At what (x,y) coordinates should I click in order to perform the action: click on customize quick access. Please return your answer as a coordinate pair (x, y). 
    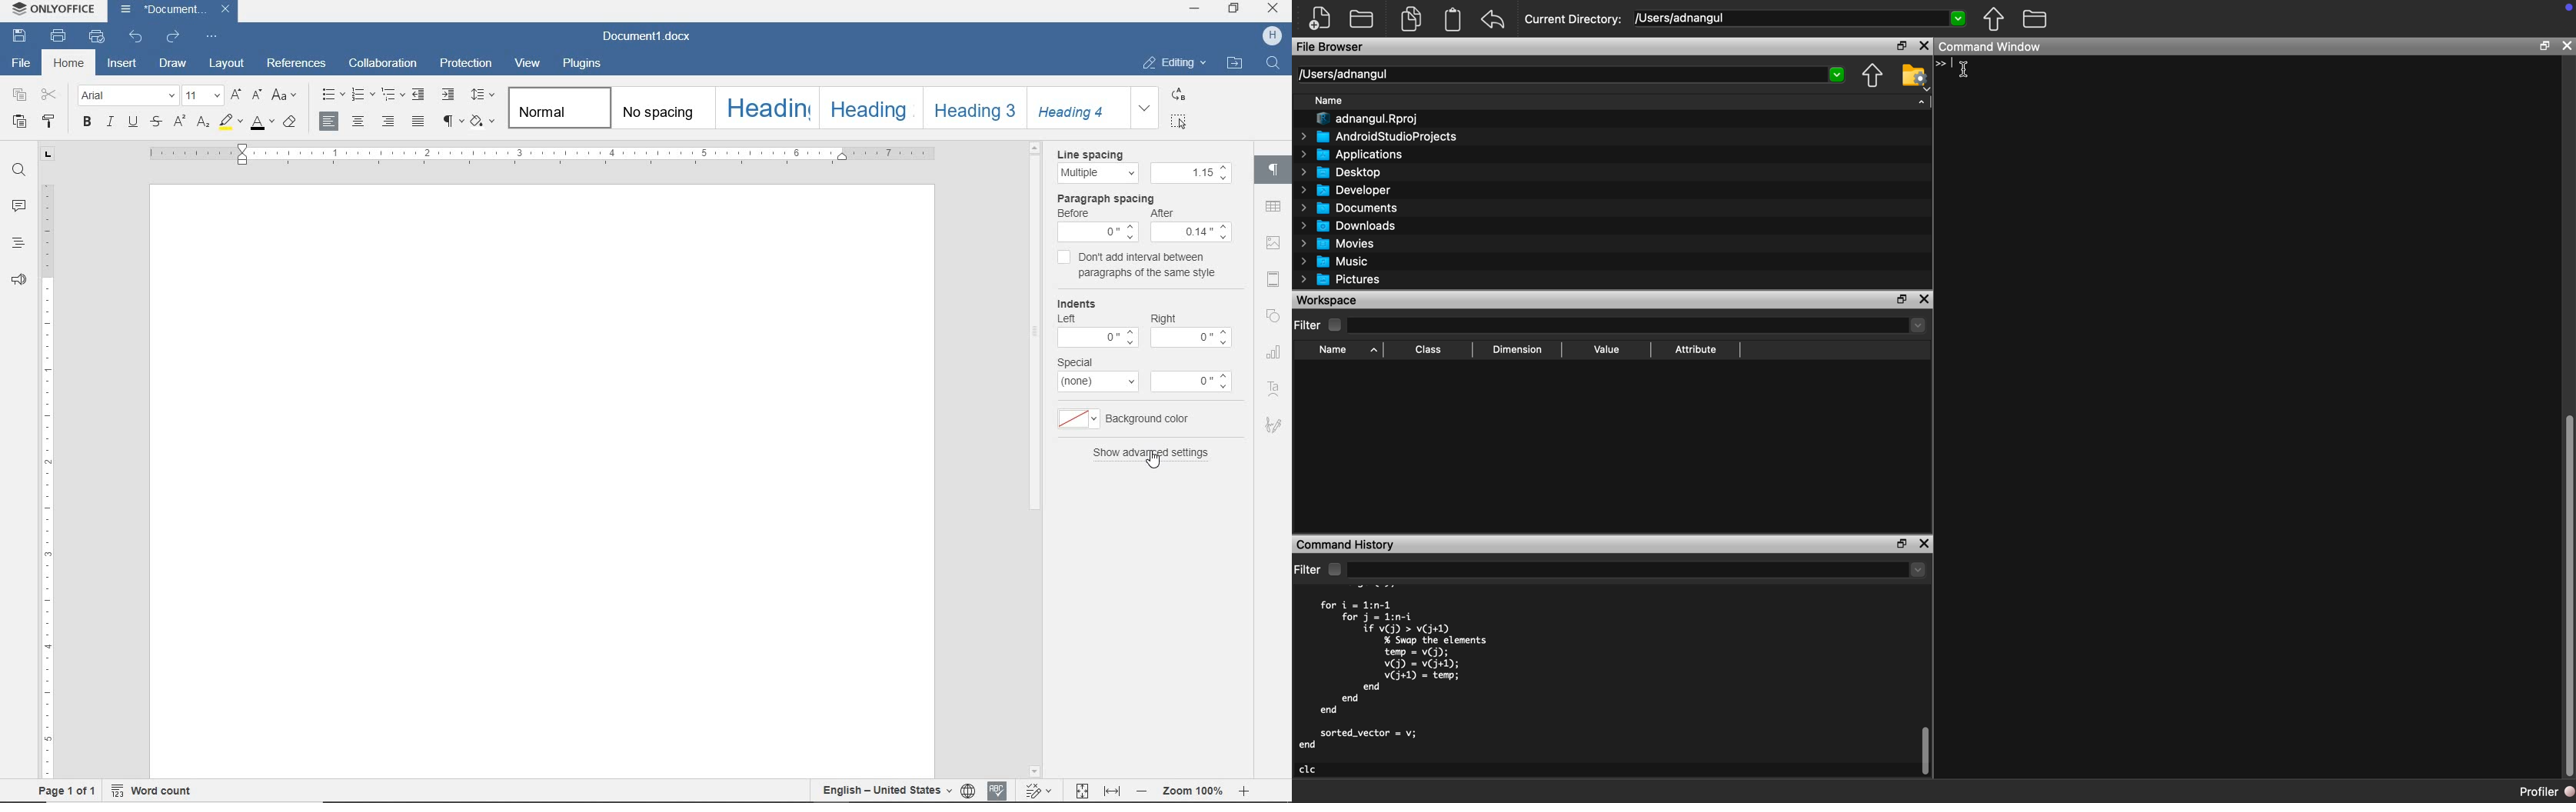
    Looking at the image, I should click on (213, 36).